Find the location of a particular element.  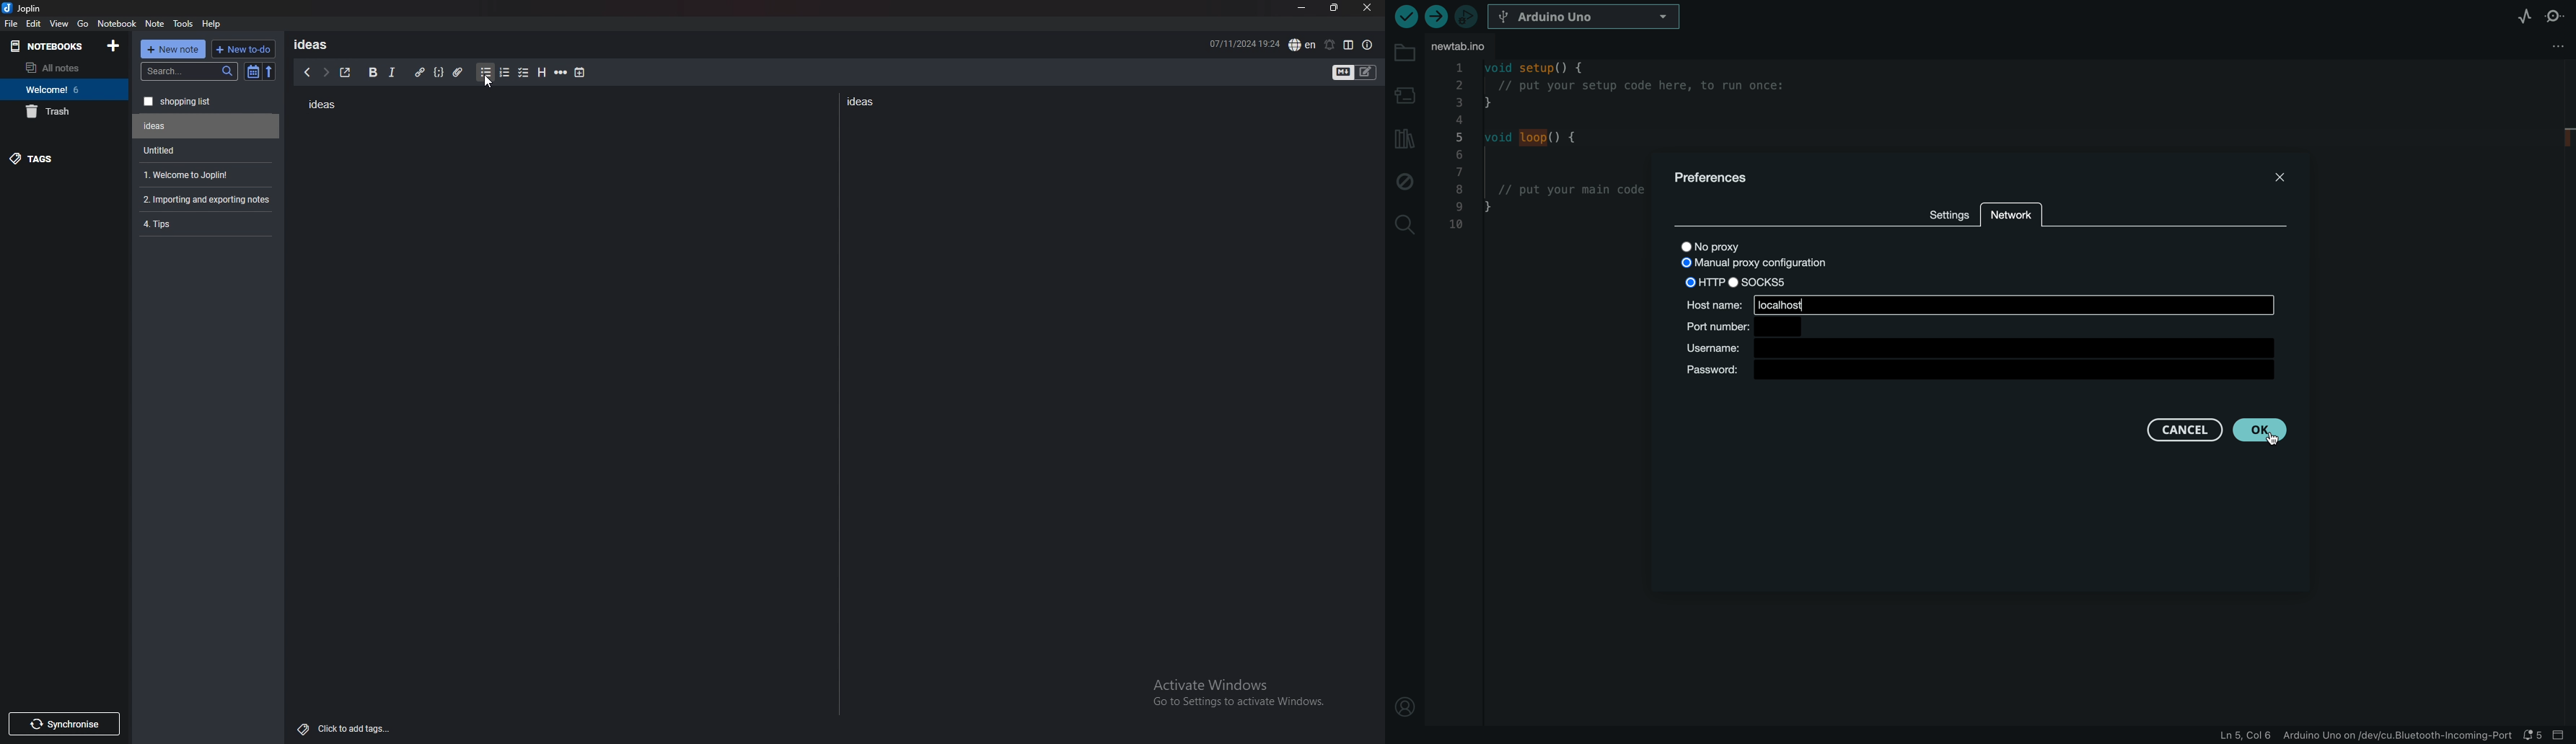

numbered list is located at coordinates (504, 73).